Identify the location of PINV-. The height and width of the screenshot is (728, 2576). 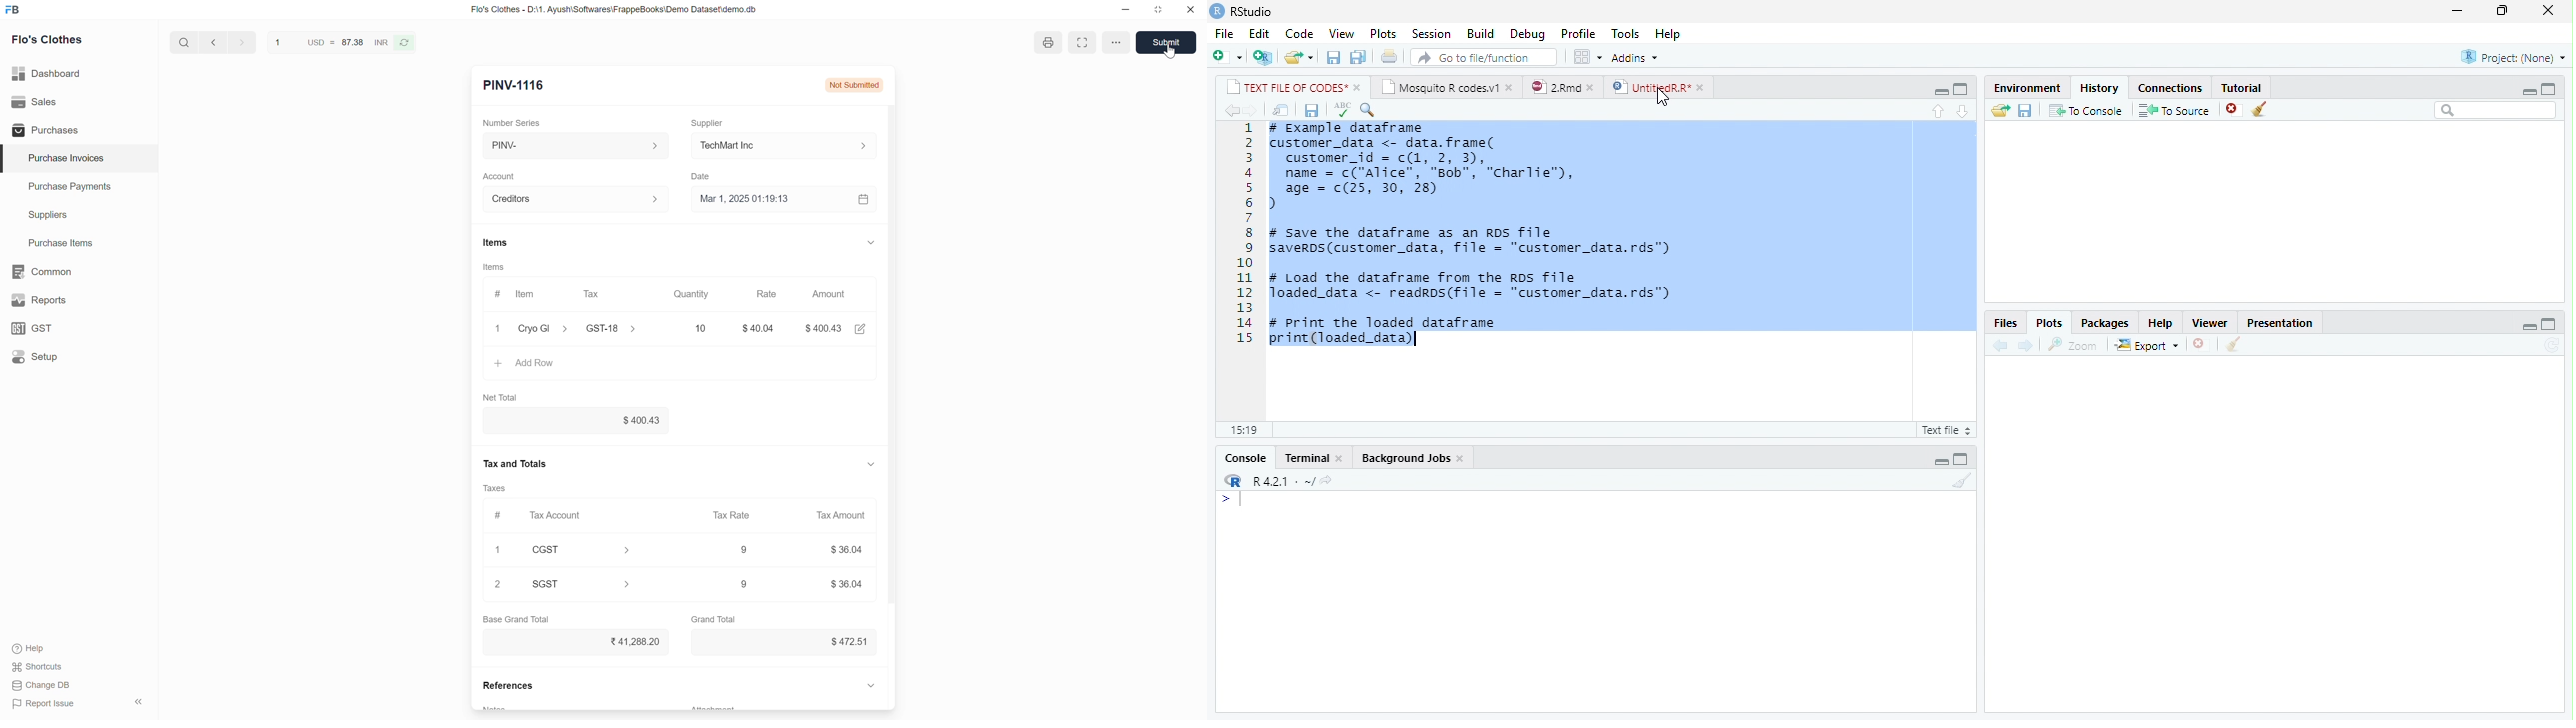
(574, 145).